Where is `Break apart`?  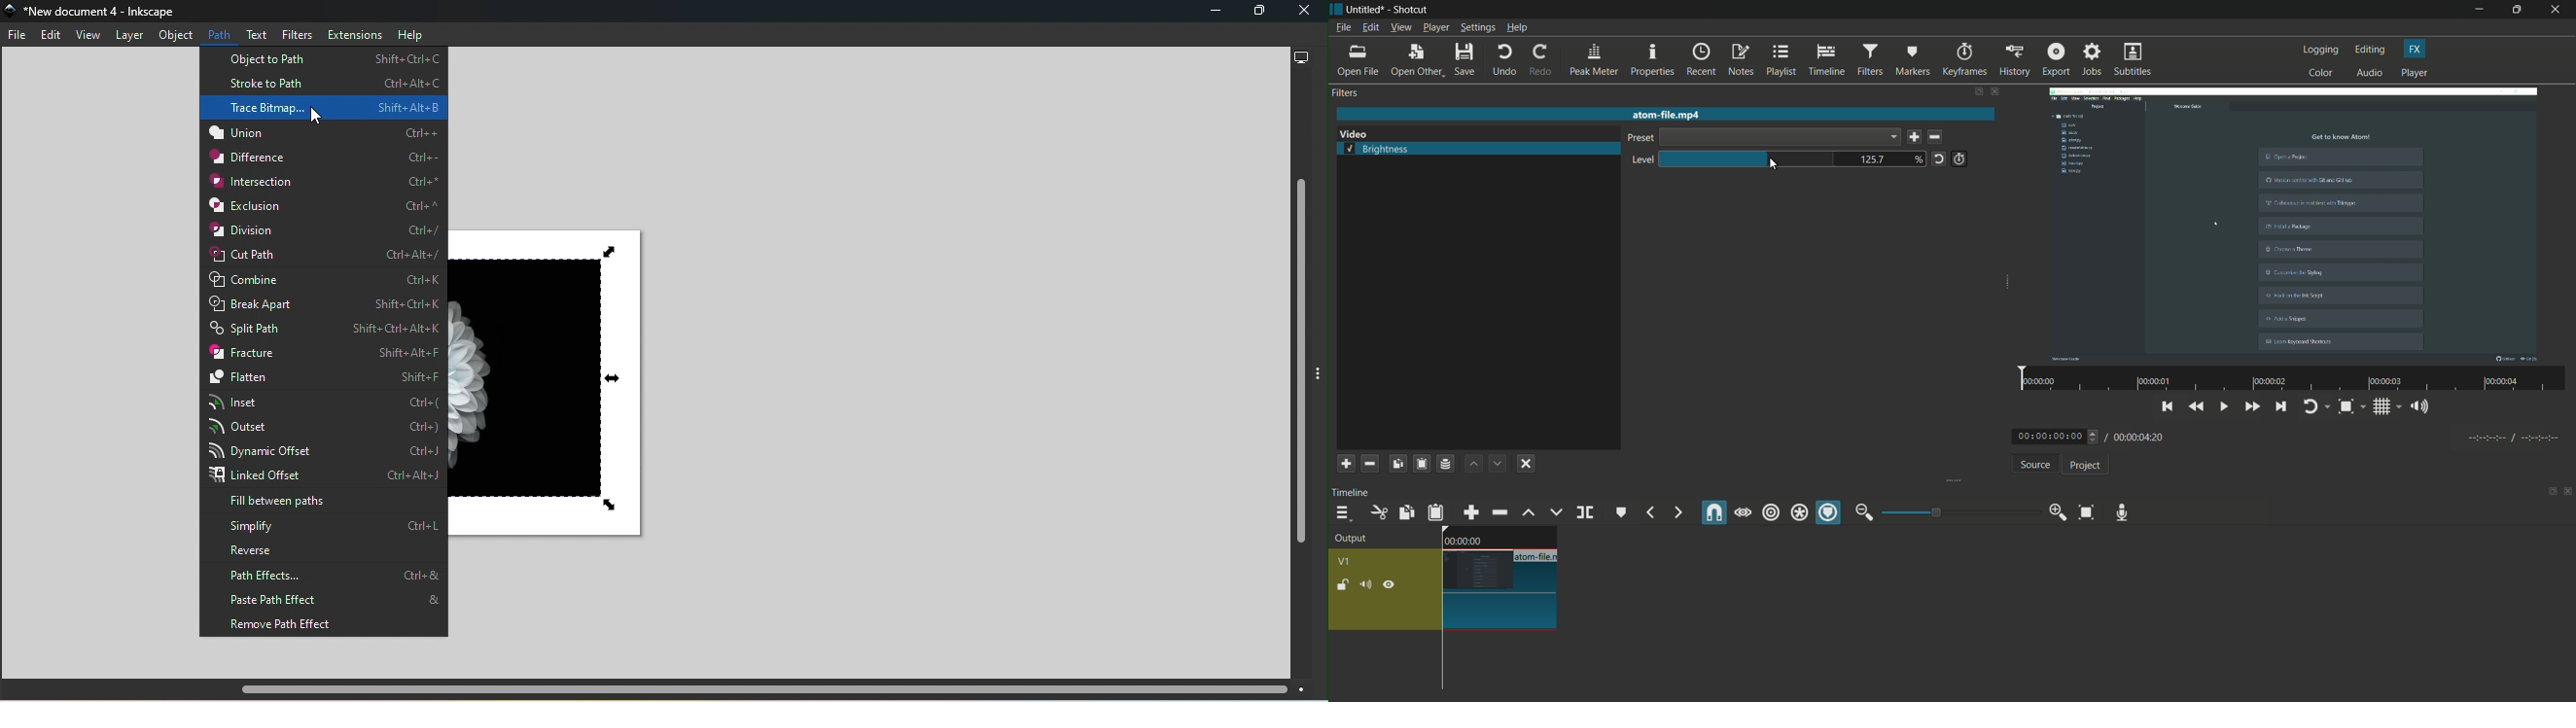 Break apart is located at coordinates (327, 304).